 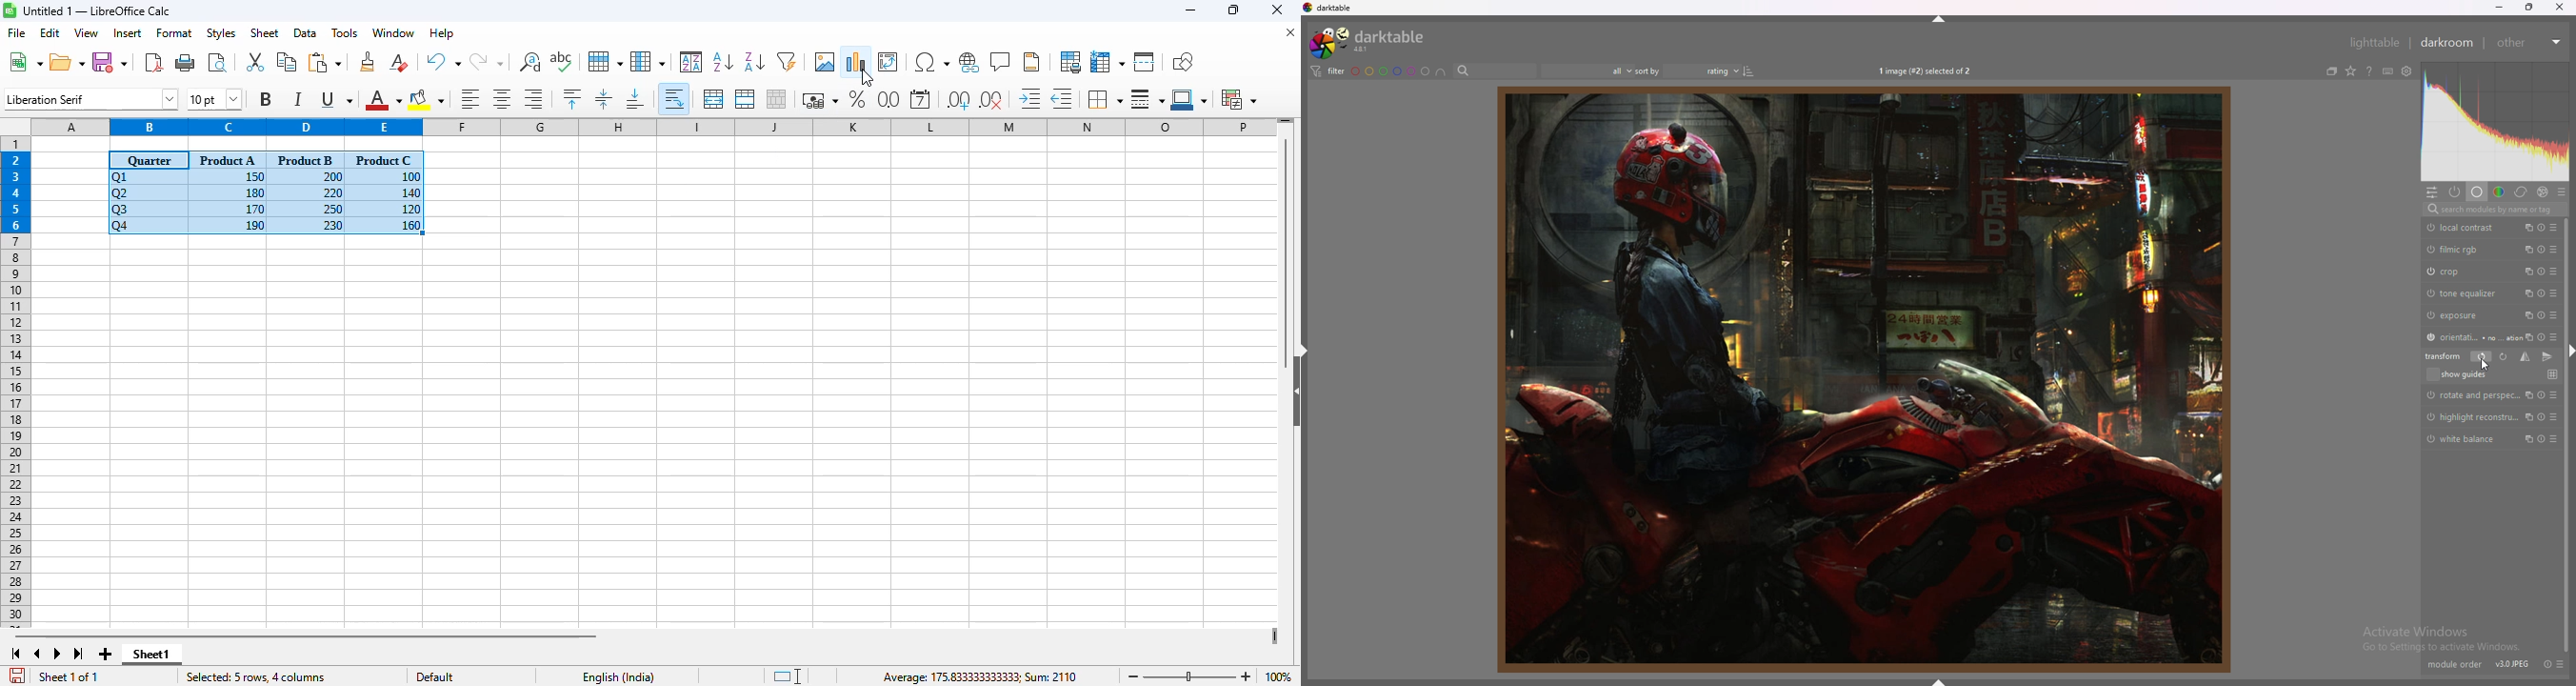 I want to click on multiple instances action, so click(x=2529, y=438).